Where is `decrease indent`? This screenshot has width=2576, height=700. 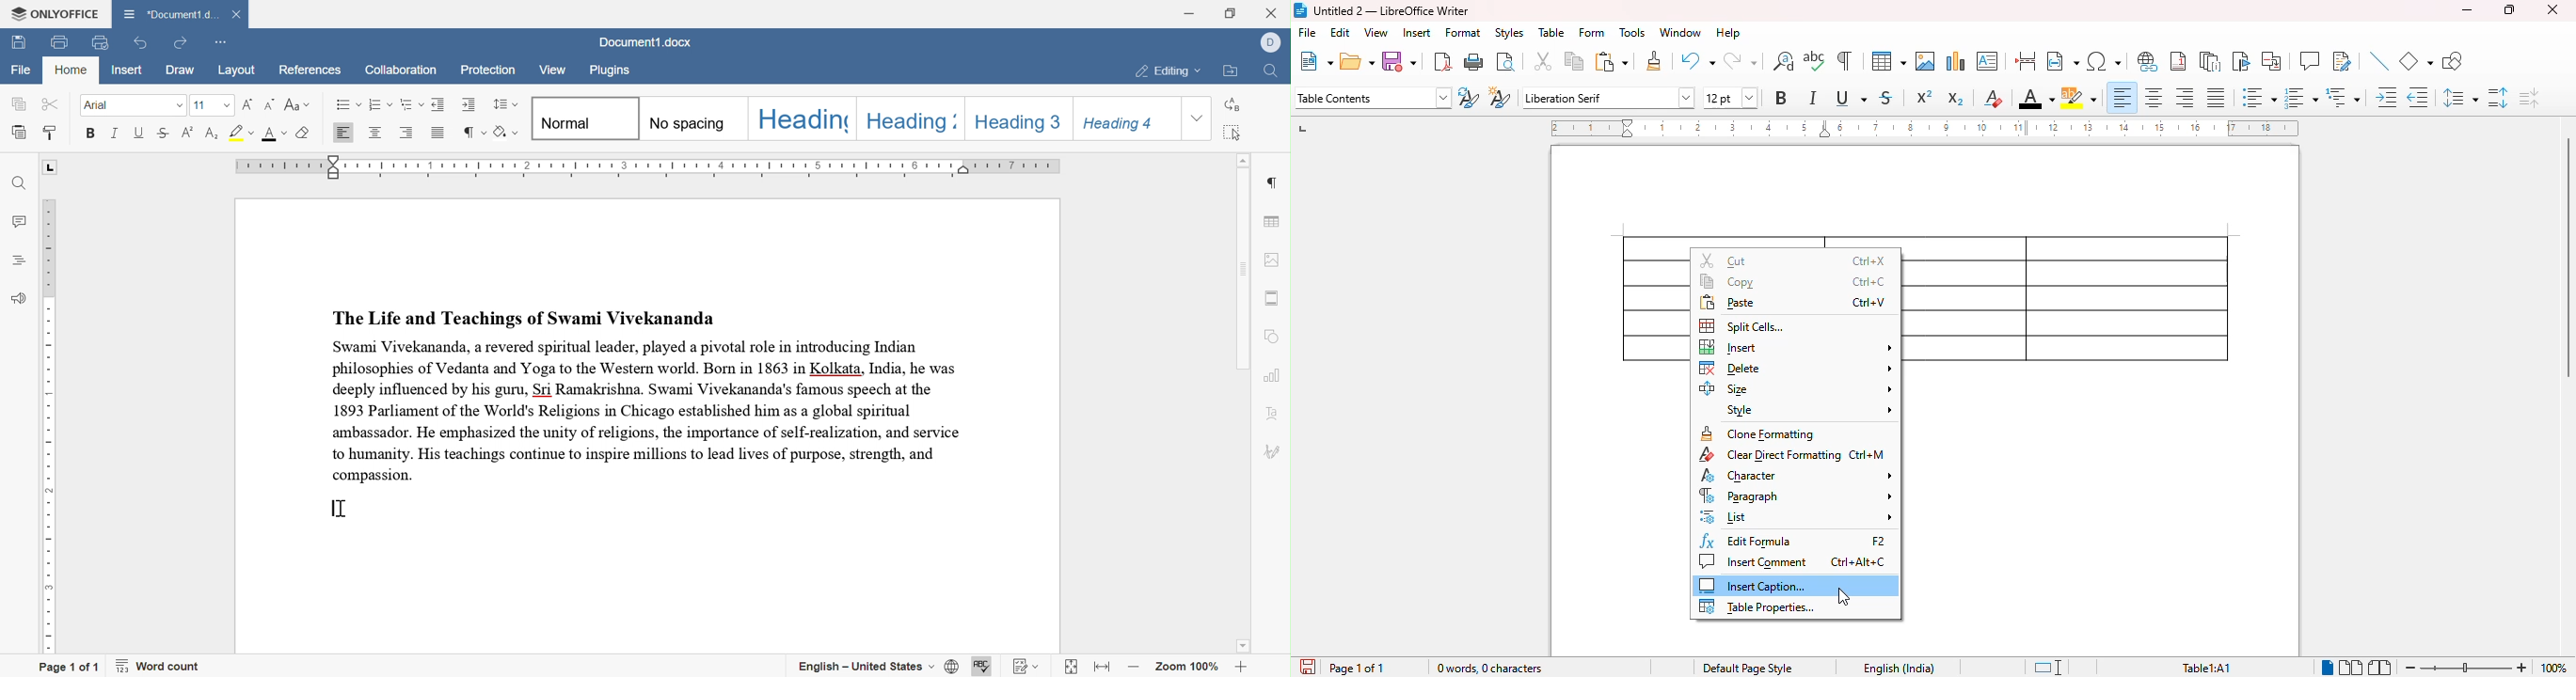
decrease indent is located at coordinates (440, 104).